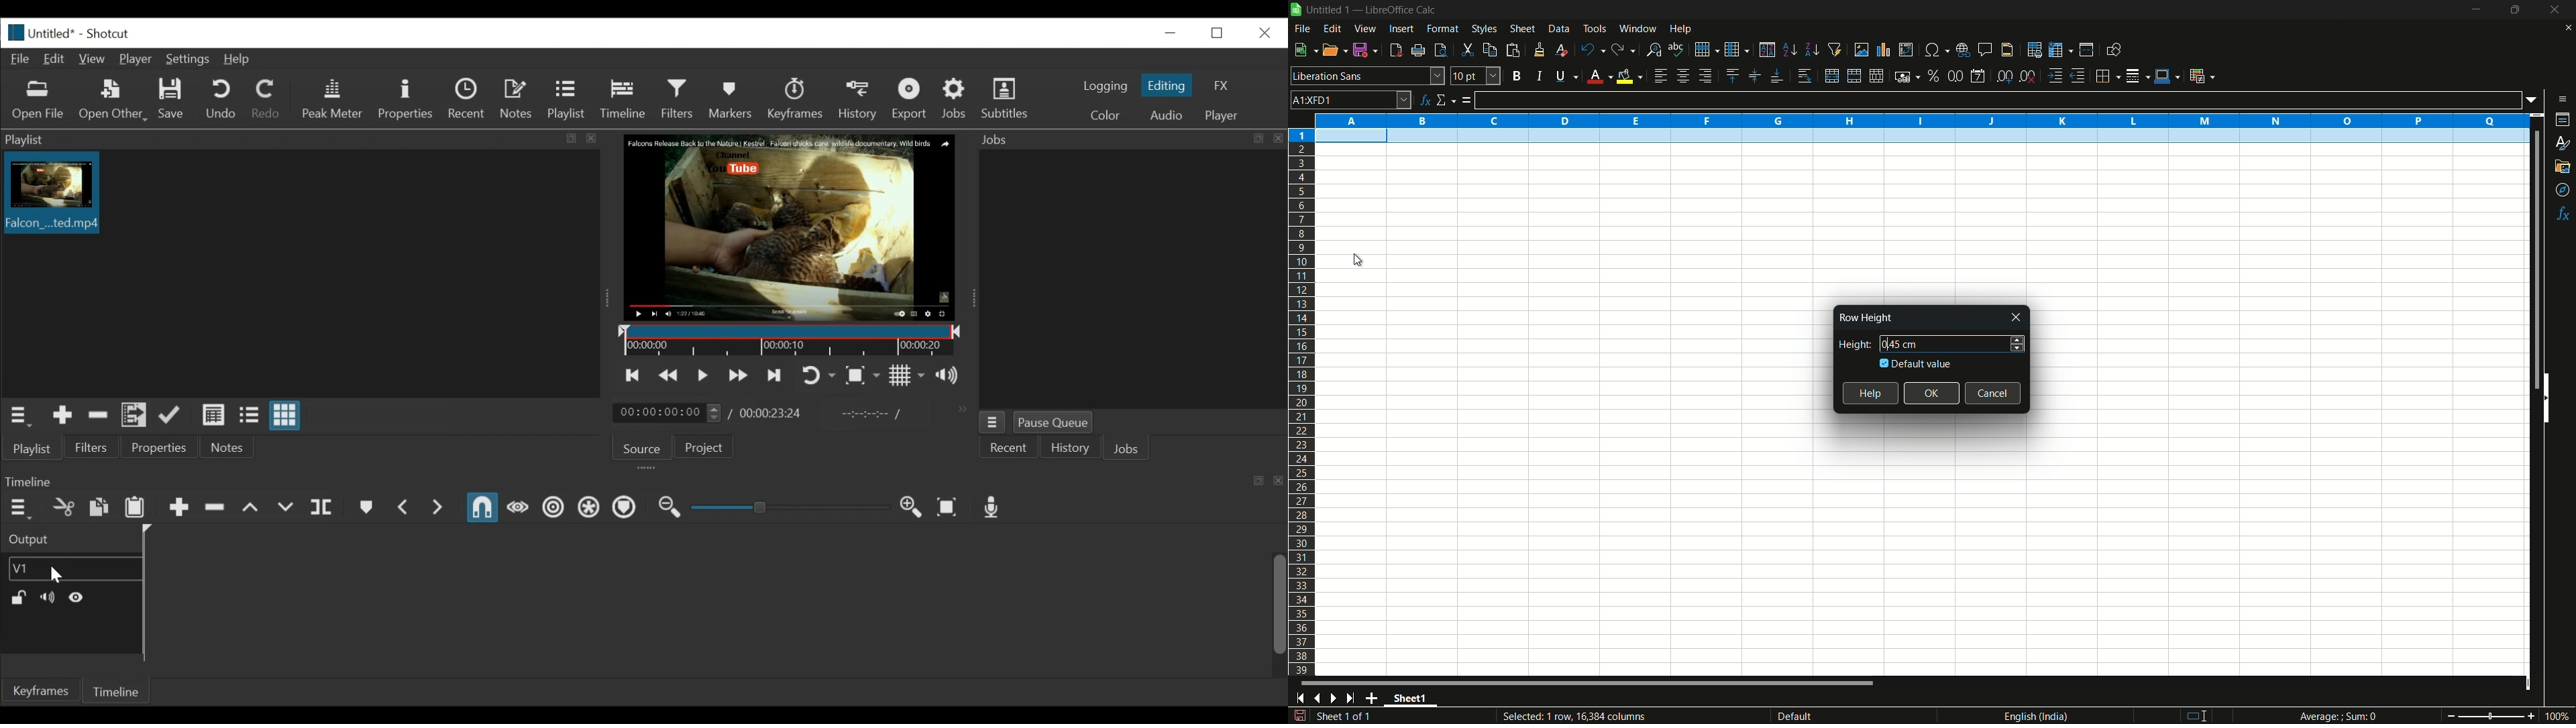 This screenshot has height=728, width=2576. Describe the element at coordinates (2086, 50) in the screenshot. I see `split window` at that location.